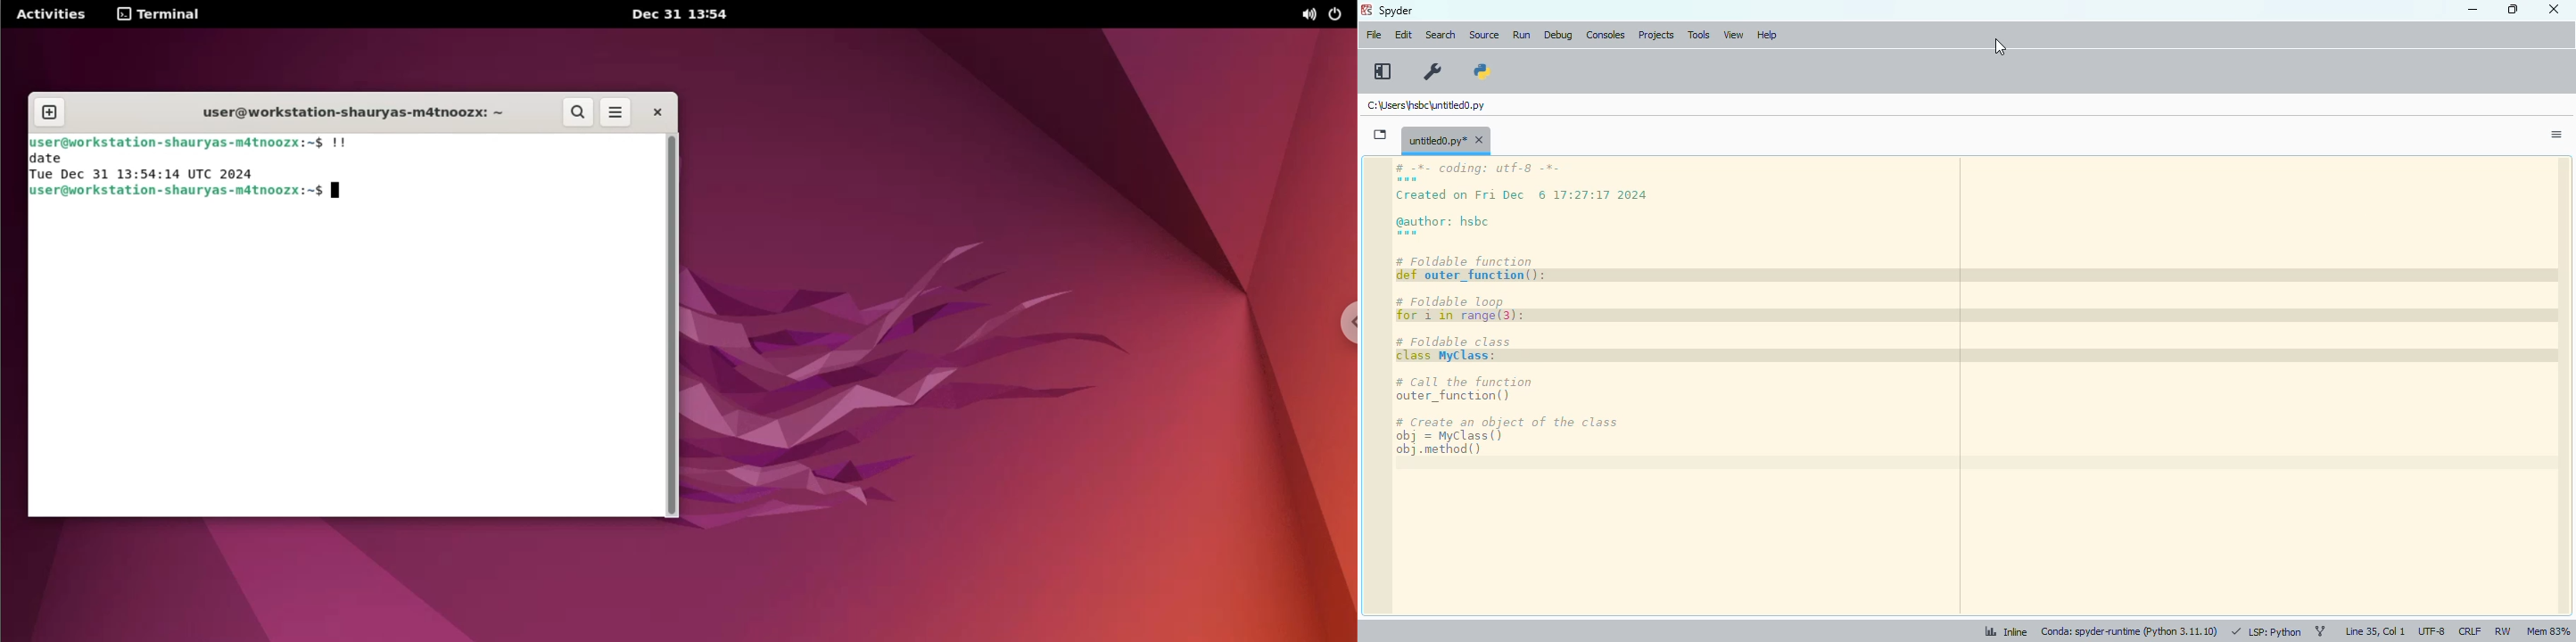 This screenshot has width=2576, height=644. What do you see at coordinates (1698, 35) in the screenshot?
I see `tools` at bounding box center [1698, 35].